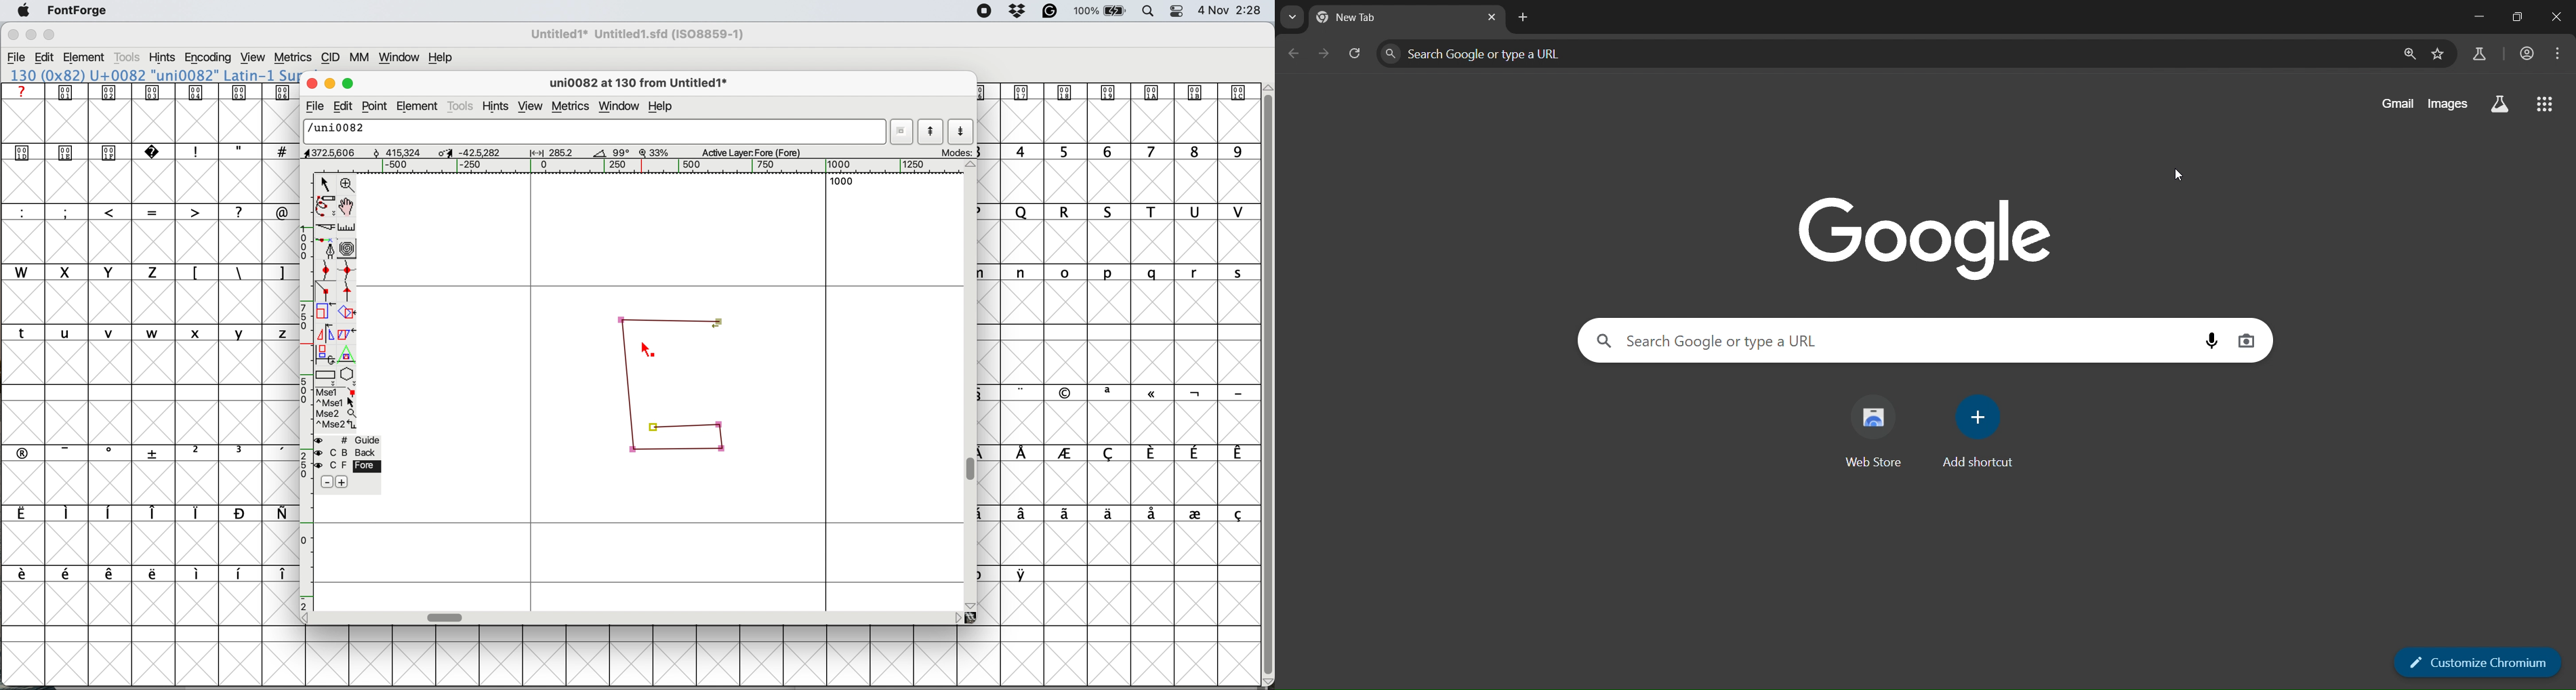 This screenshot has height=700, width=2576. Describe the element at coordinates (1146, 12) in the screenshot. I see `spotlight search` at that location.